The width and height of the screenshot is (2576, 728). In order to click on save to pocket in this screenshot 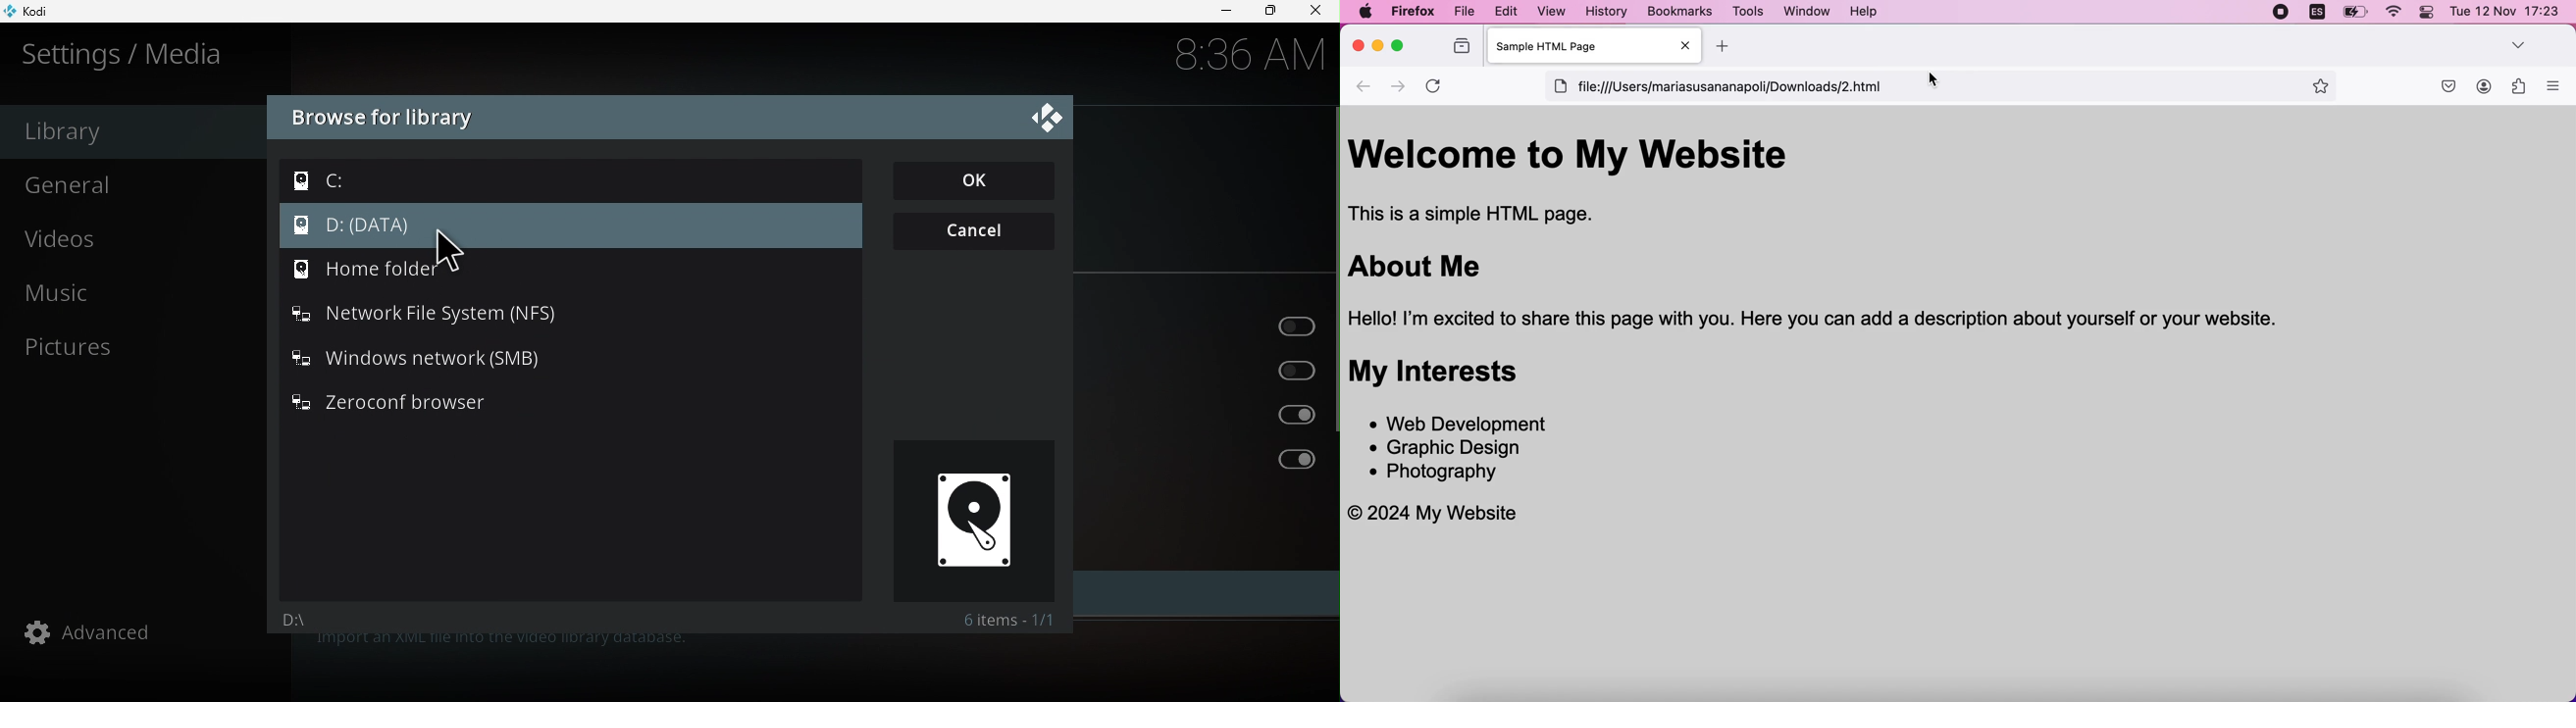, I will do `click(2448, 87)`.